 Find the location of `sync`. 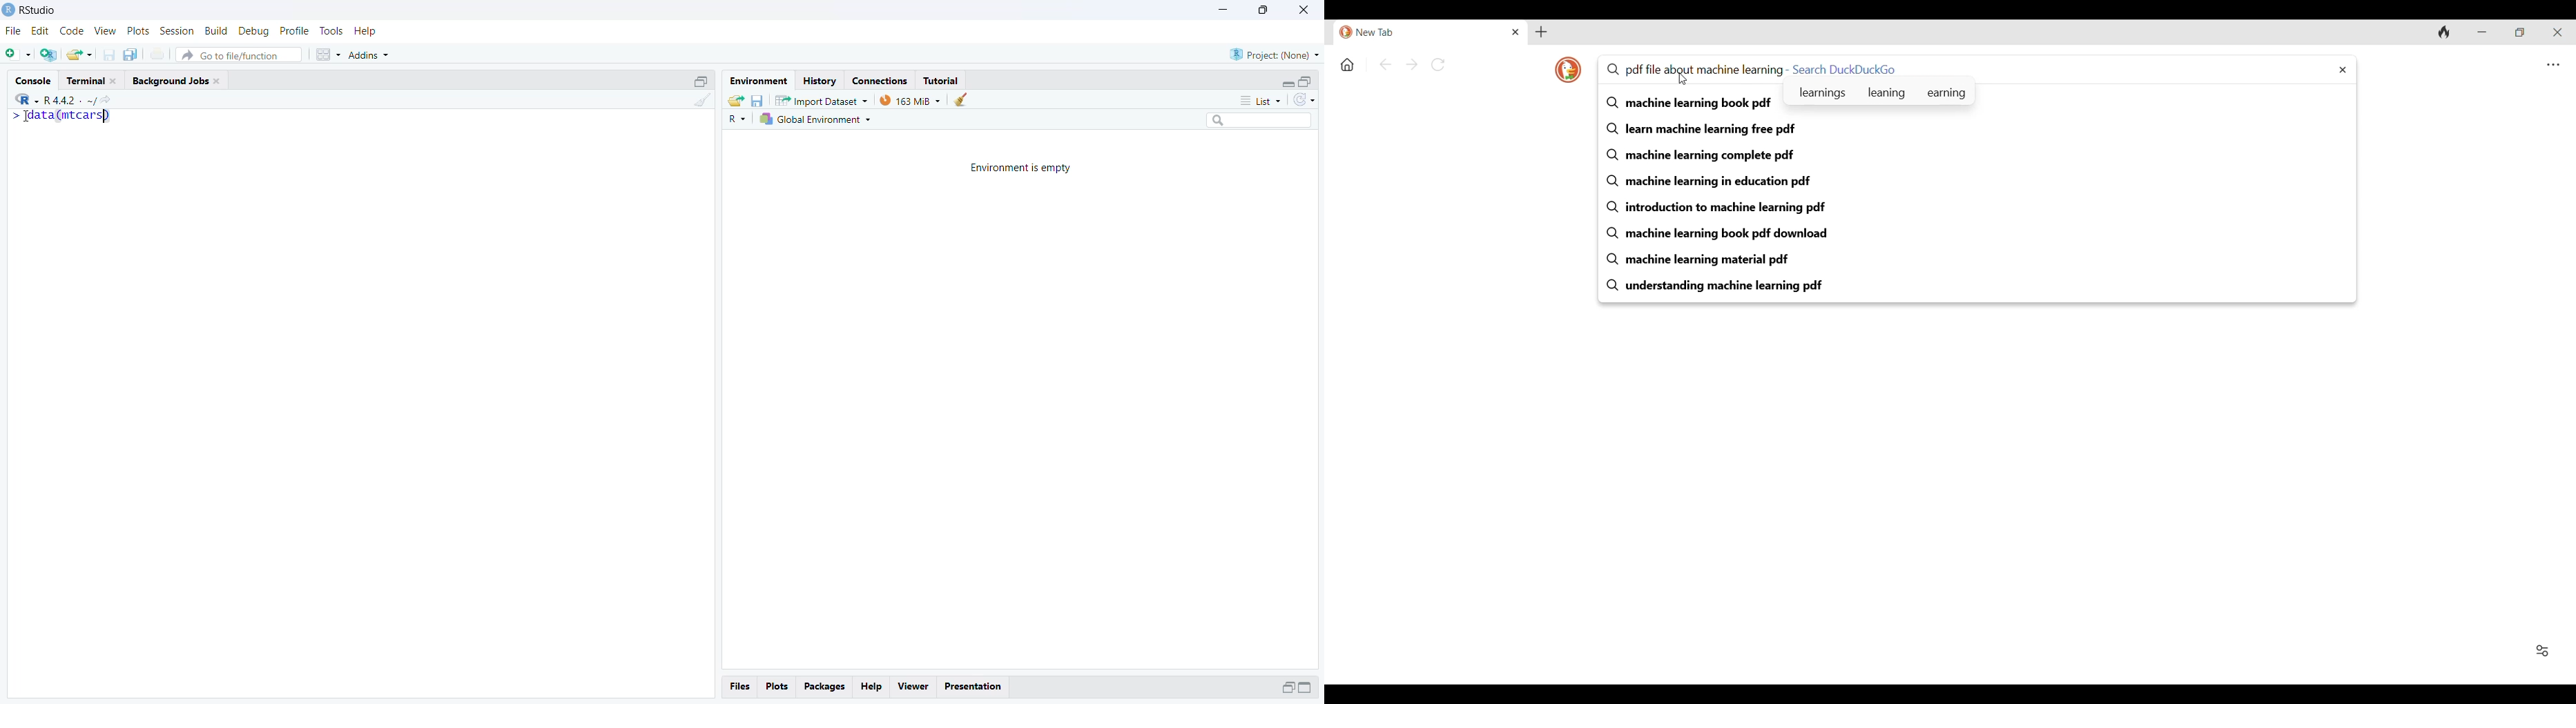

sync is located at coordinates (1305, 99).